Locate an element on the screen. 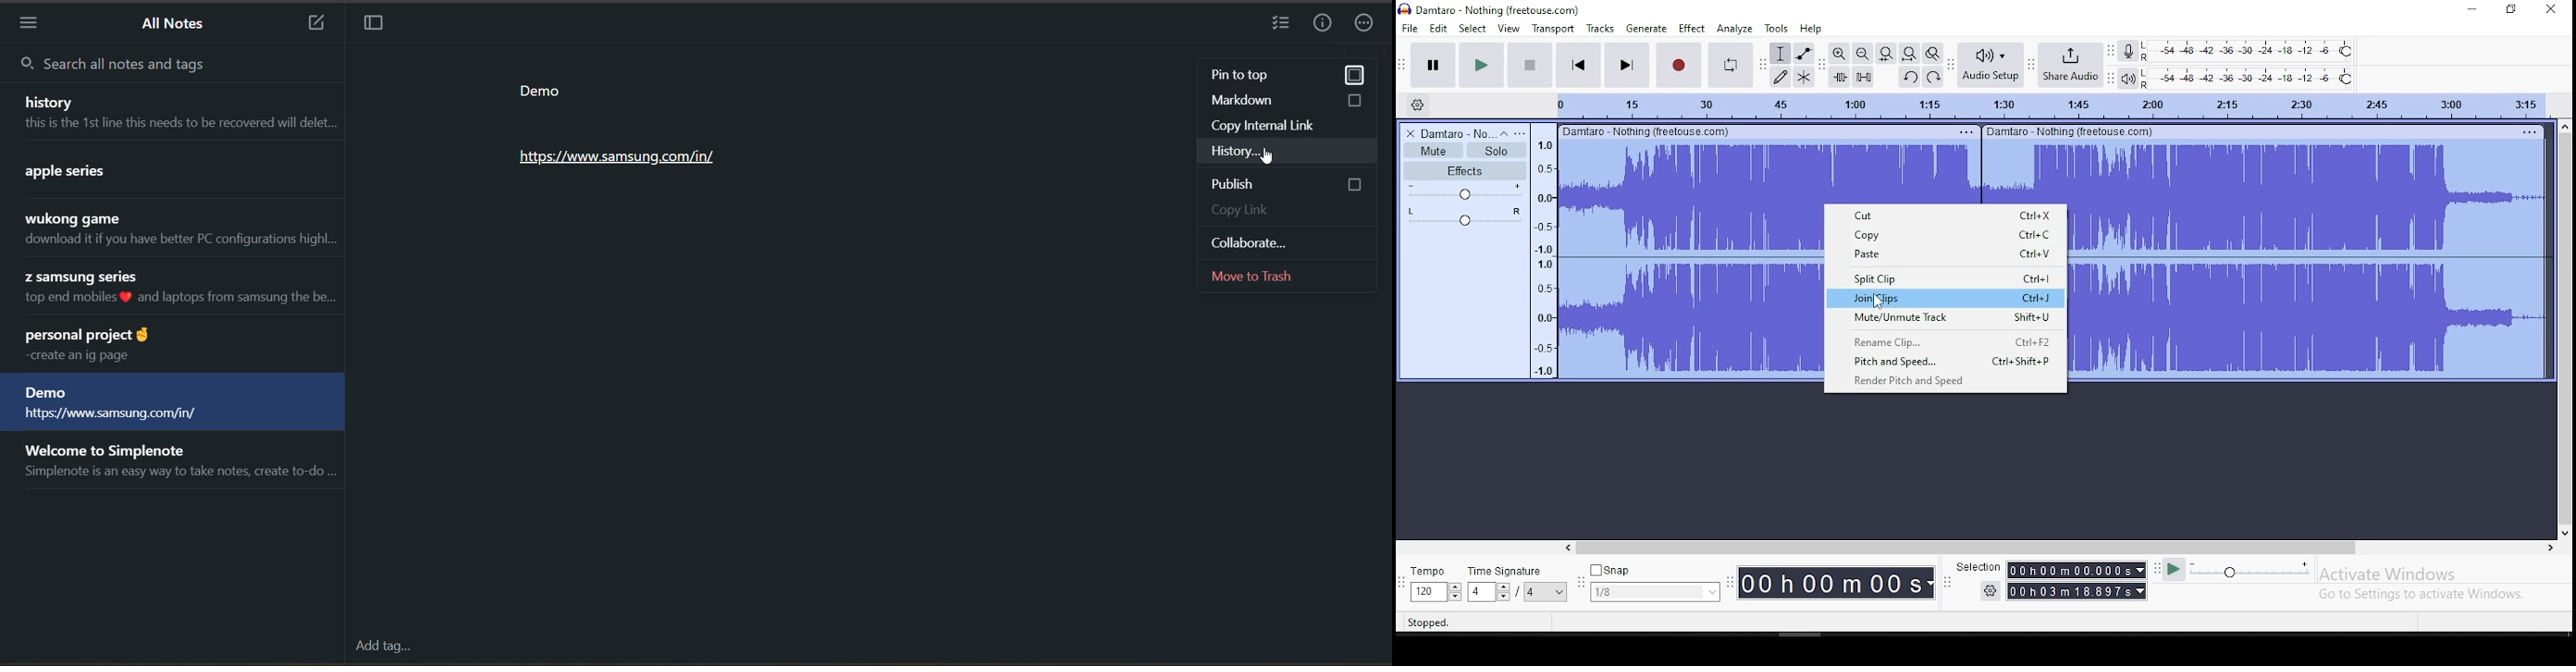  note title and preview is located at coordinates (173, 289).